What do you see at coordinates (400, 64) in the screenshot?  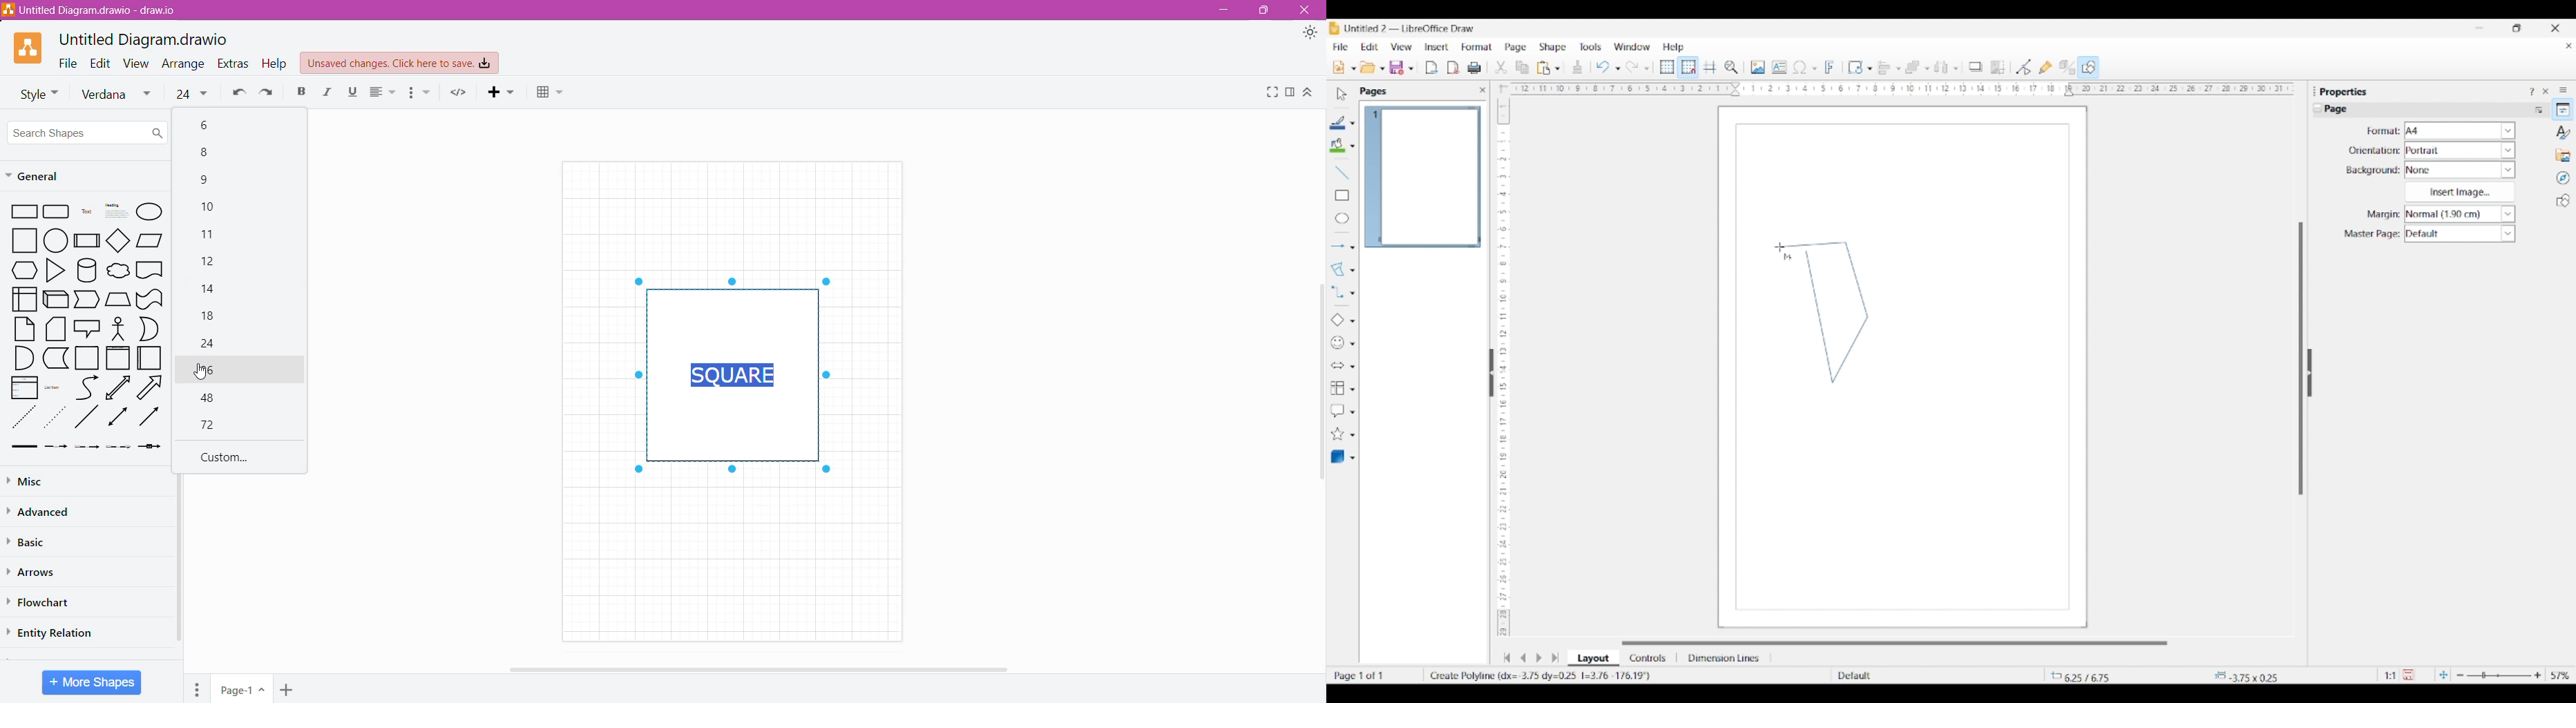 I see `Unsaved Changes. Click here to save` at bounding box center [400, 64].